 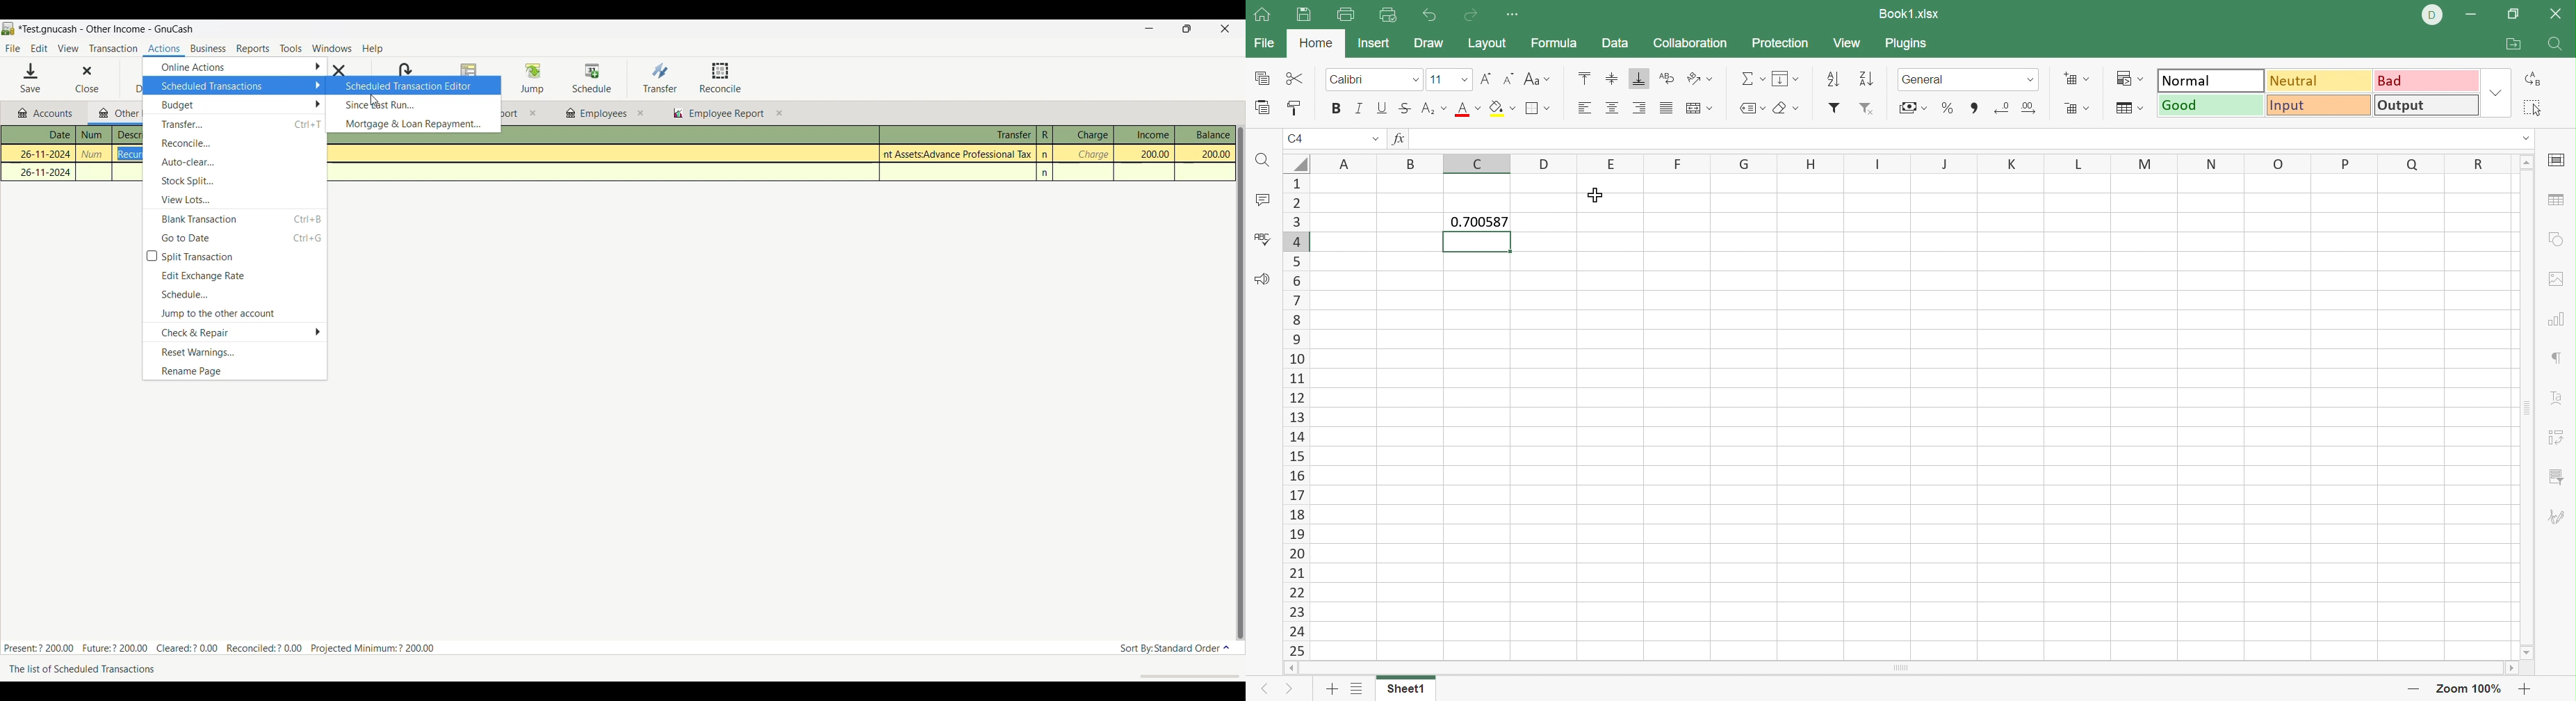 I want to click on Align right, so click(x=1638, y=107).